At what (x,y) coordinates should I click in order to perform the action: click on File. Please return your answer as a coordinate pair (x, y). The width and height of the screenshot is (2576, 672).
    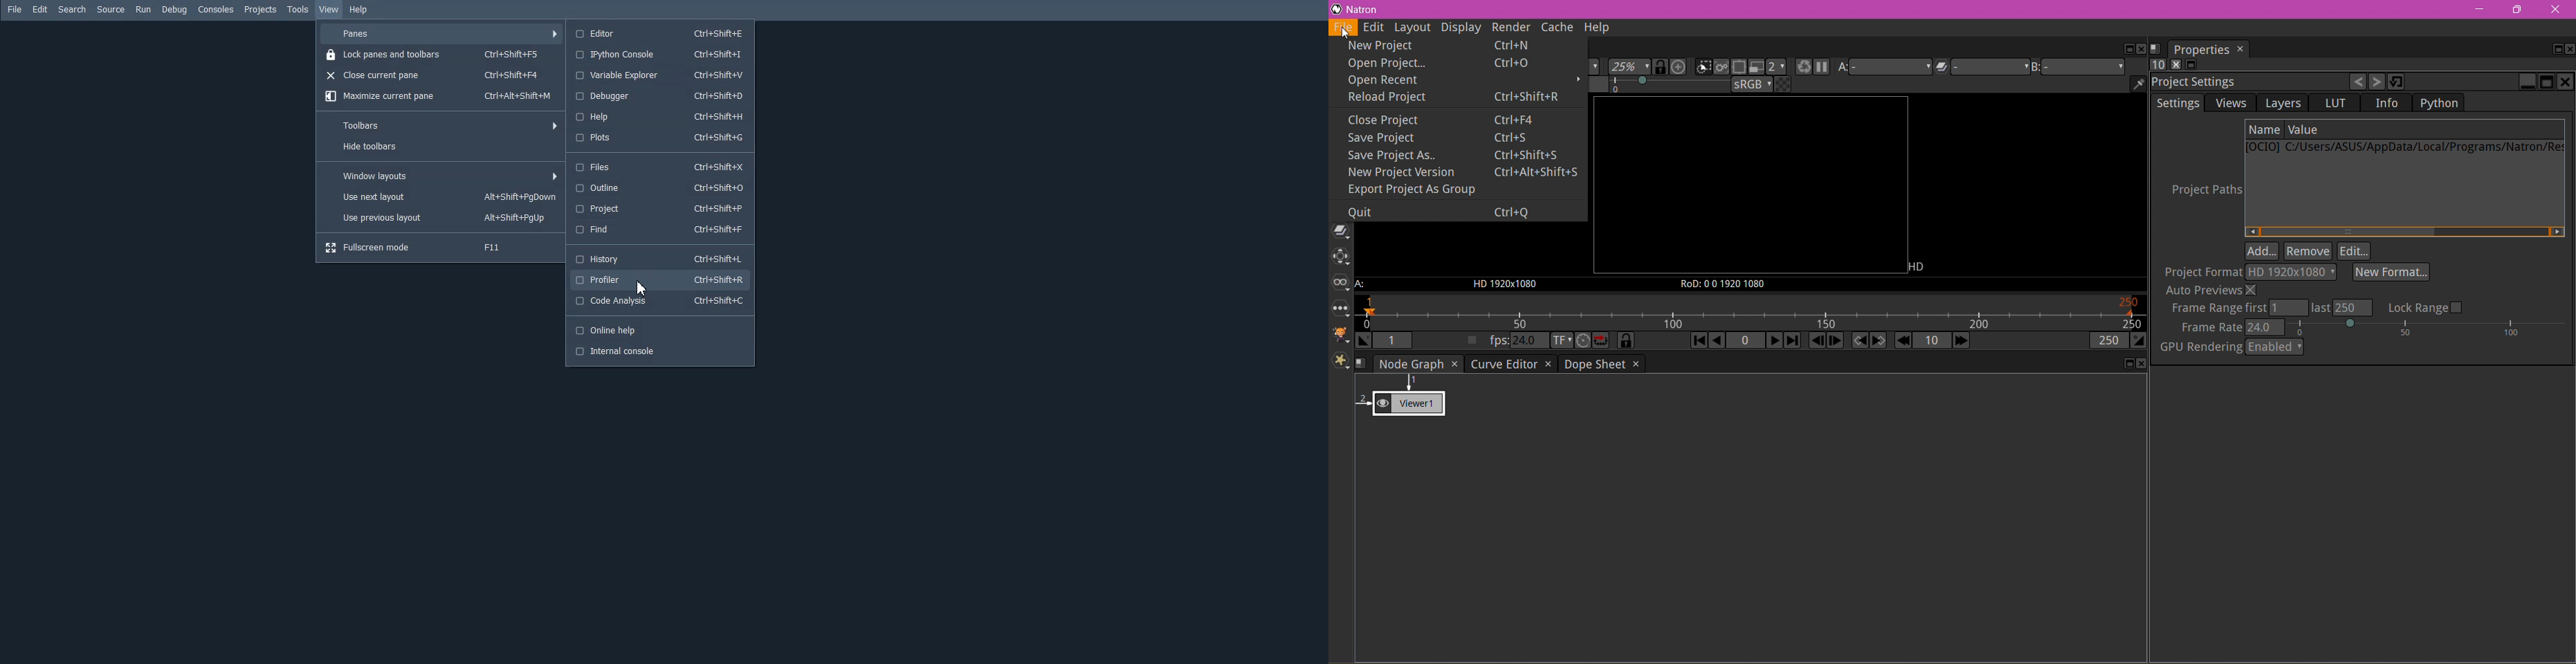
    Looking at the image, I should click on (15, 10).